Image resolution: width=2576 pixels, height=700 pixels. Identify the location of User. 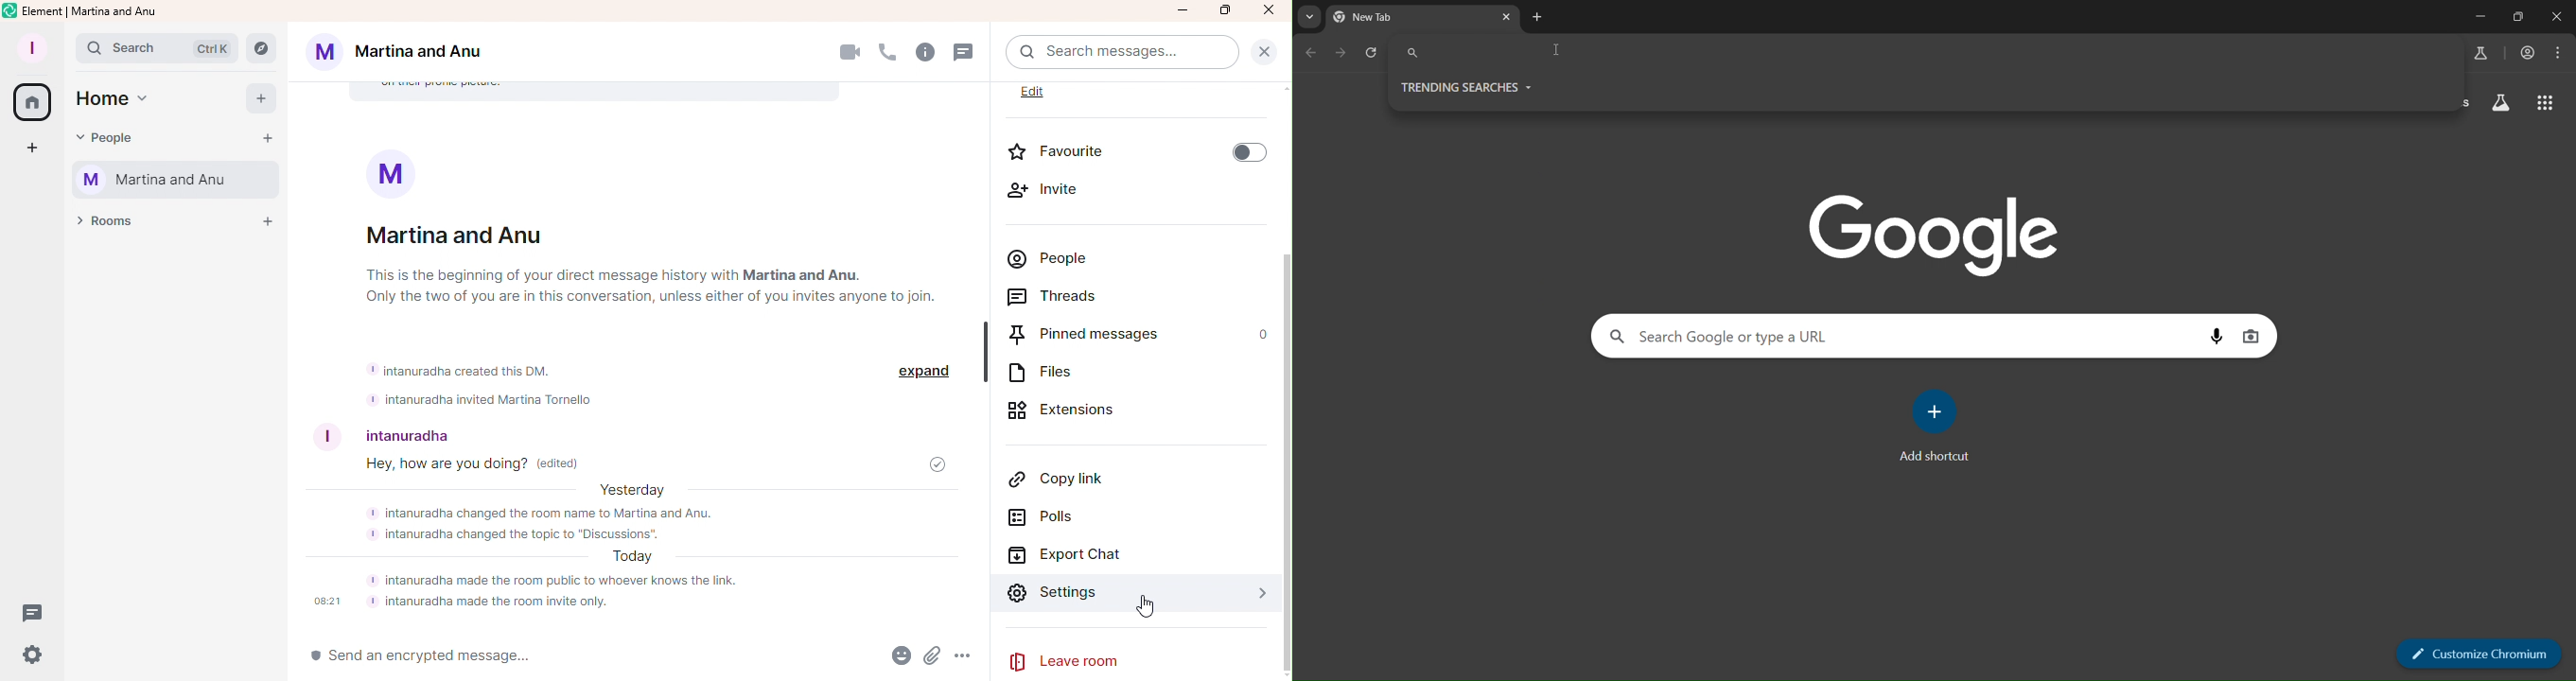
(381, 430).